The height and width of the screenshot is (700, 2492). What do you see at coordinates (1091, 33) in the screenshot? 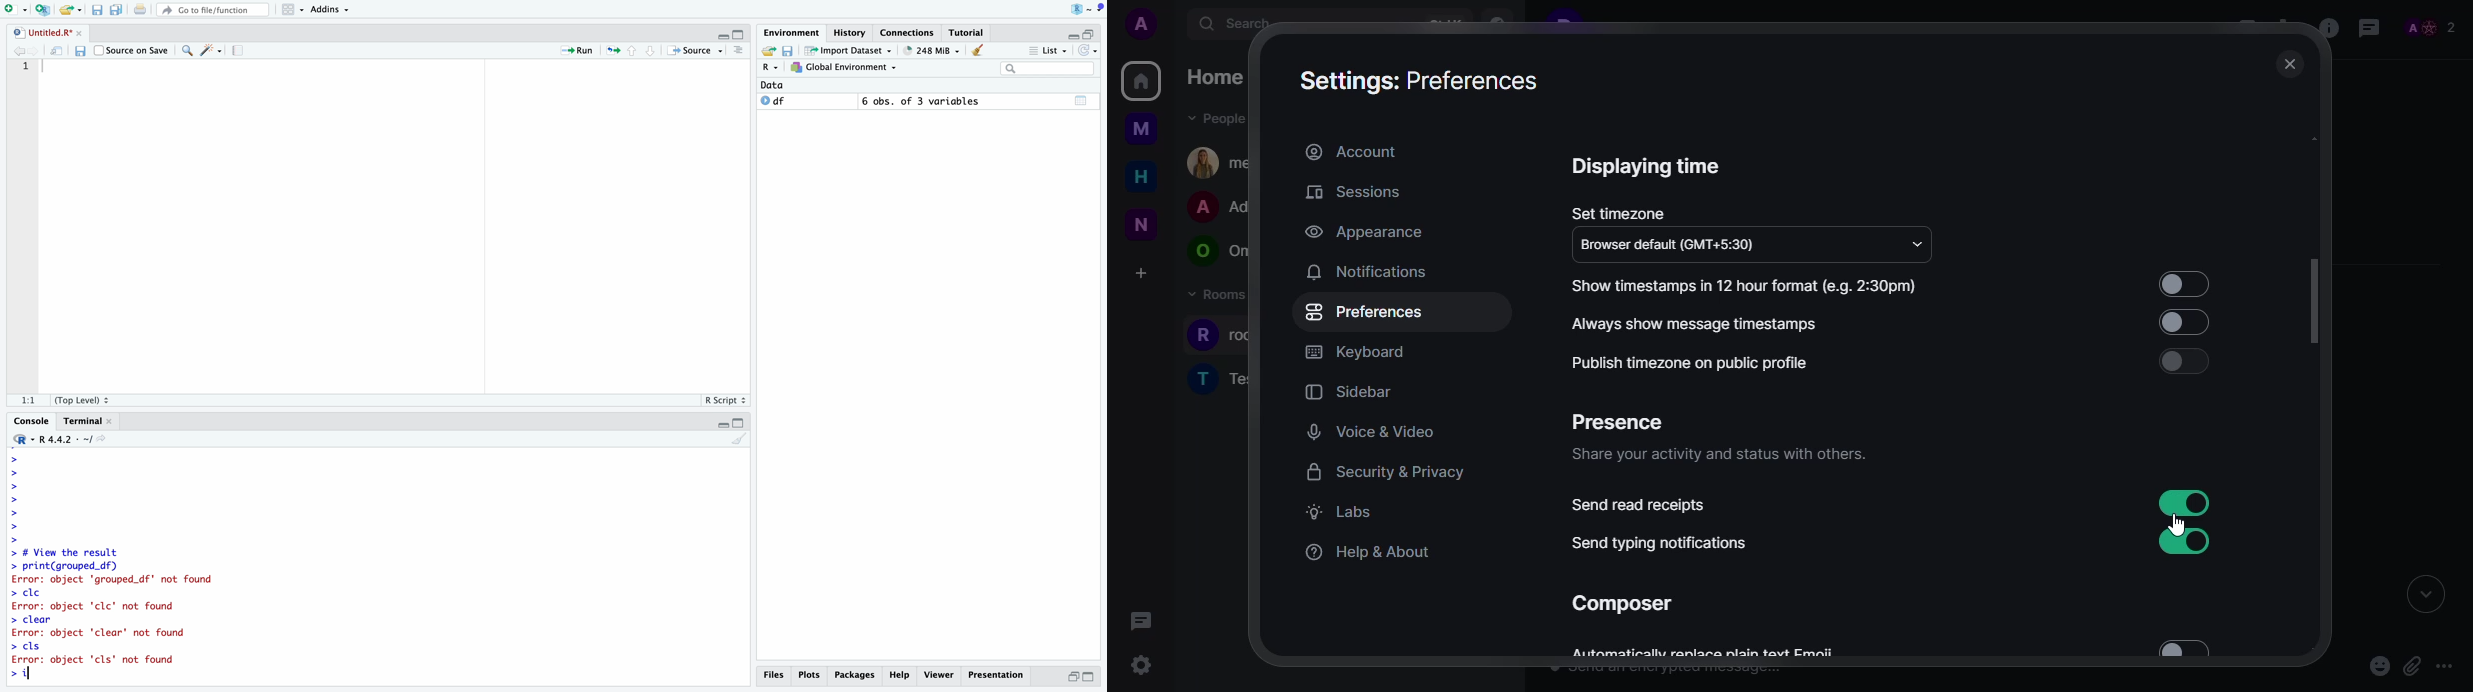
I see `Half Height` at bounding box center [1091, 33].